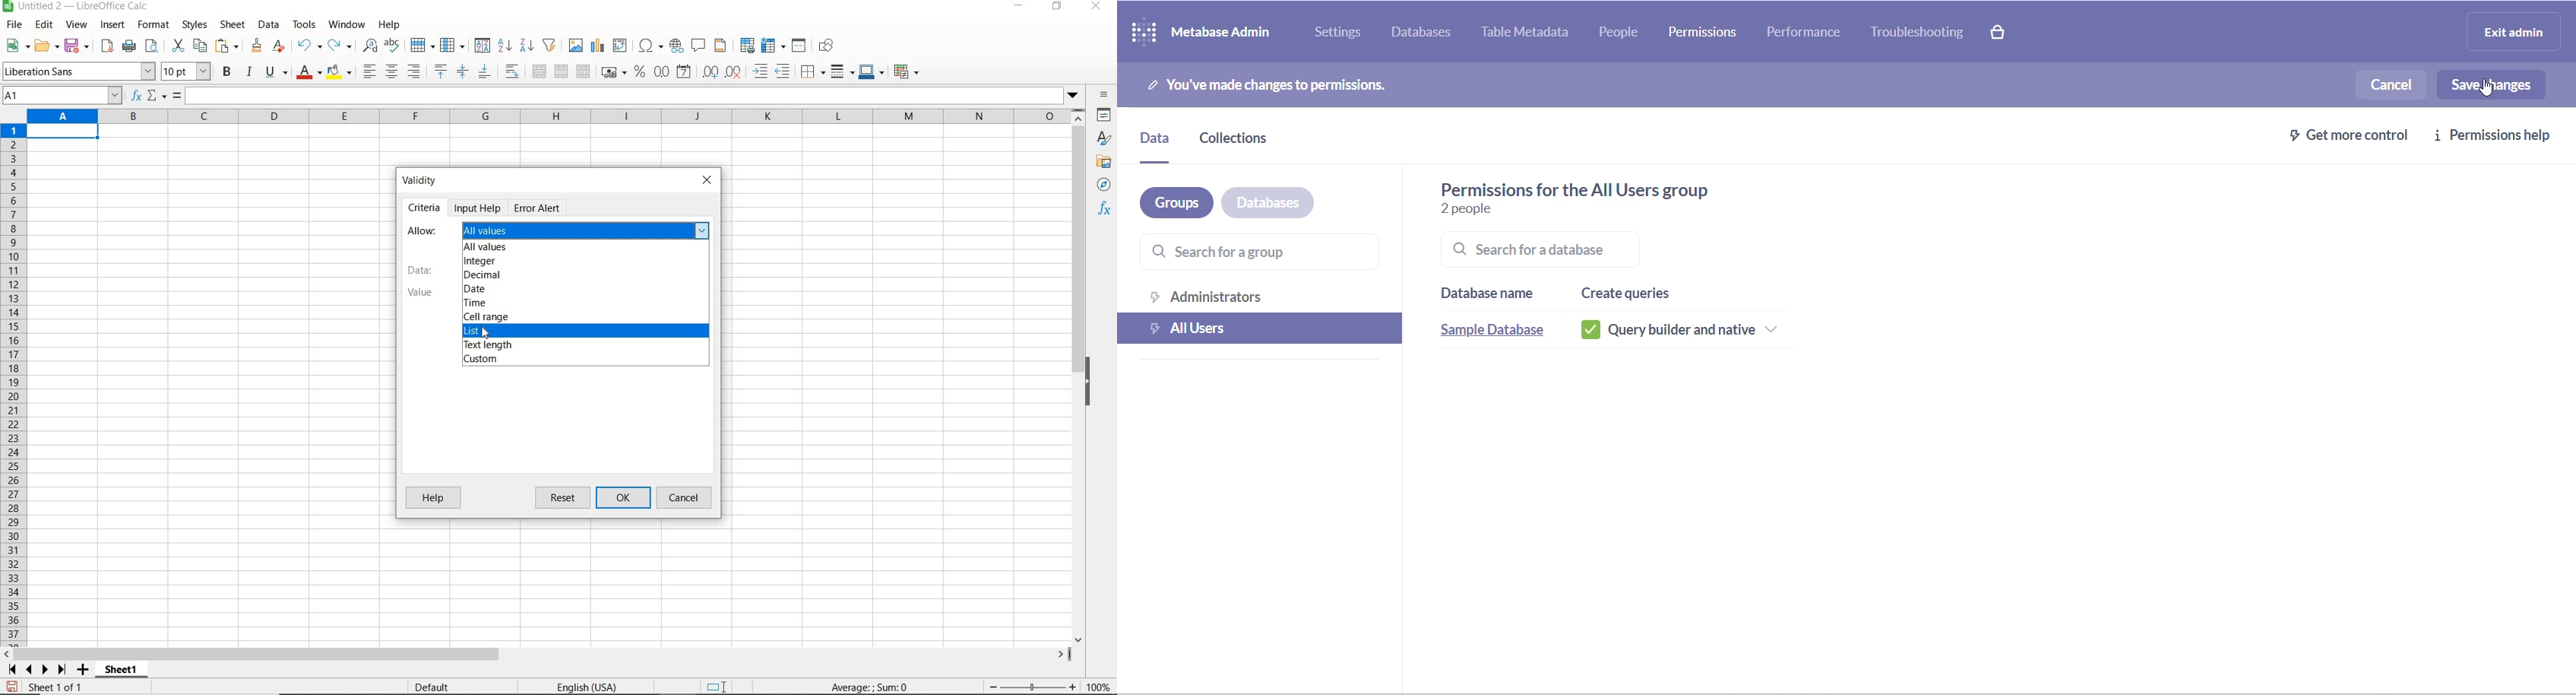 This screenshot has width=2576, height=700. What do you see at coordinates (540, 72) in the screenshot?
I see `merge and center or unmerge cells` at bounding box center [540, 72].